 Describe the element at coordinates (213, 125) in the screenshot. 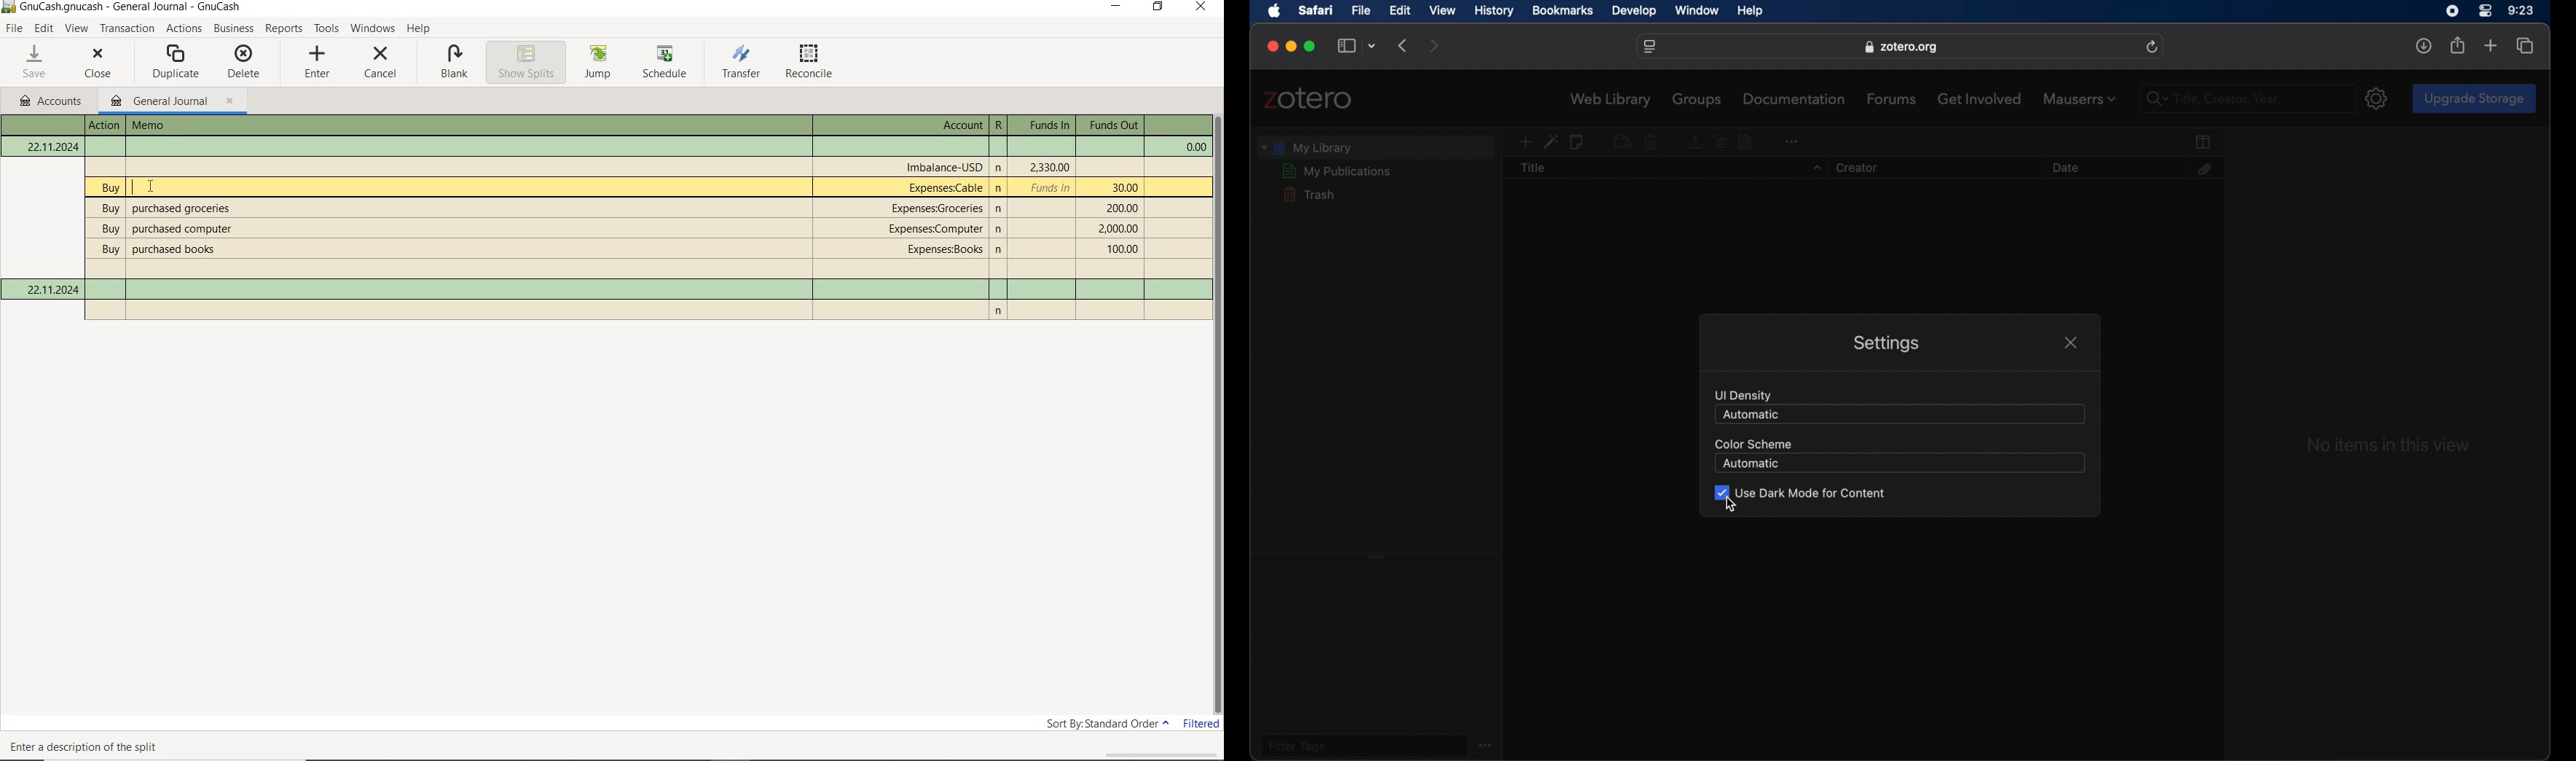

I see `Text` at that location.